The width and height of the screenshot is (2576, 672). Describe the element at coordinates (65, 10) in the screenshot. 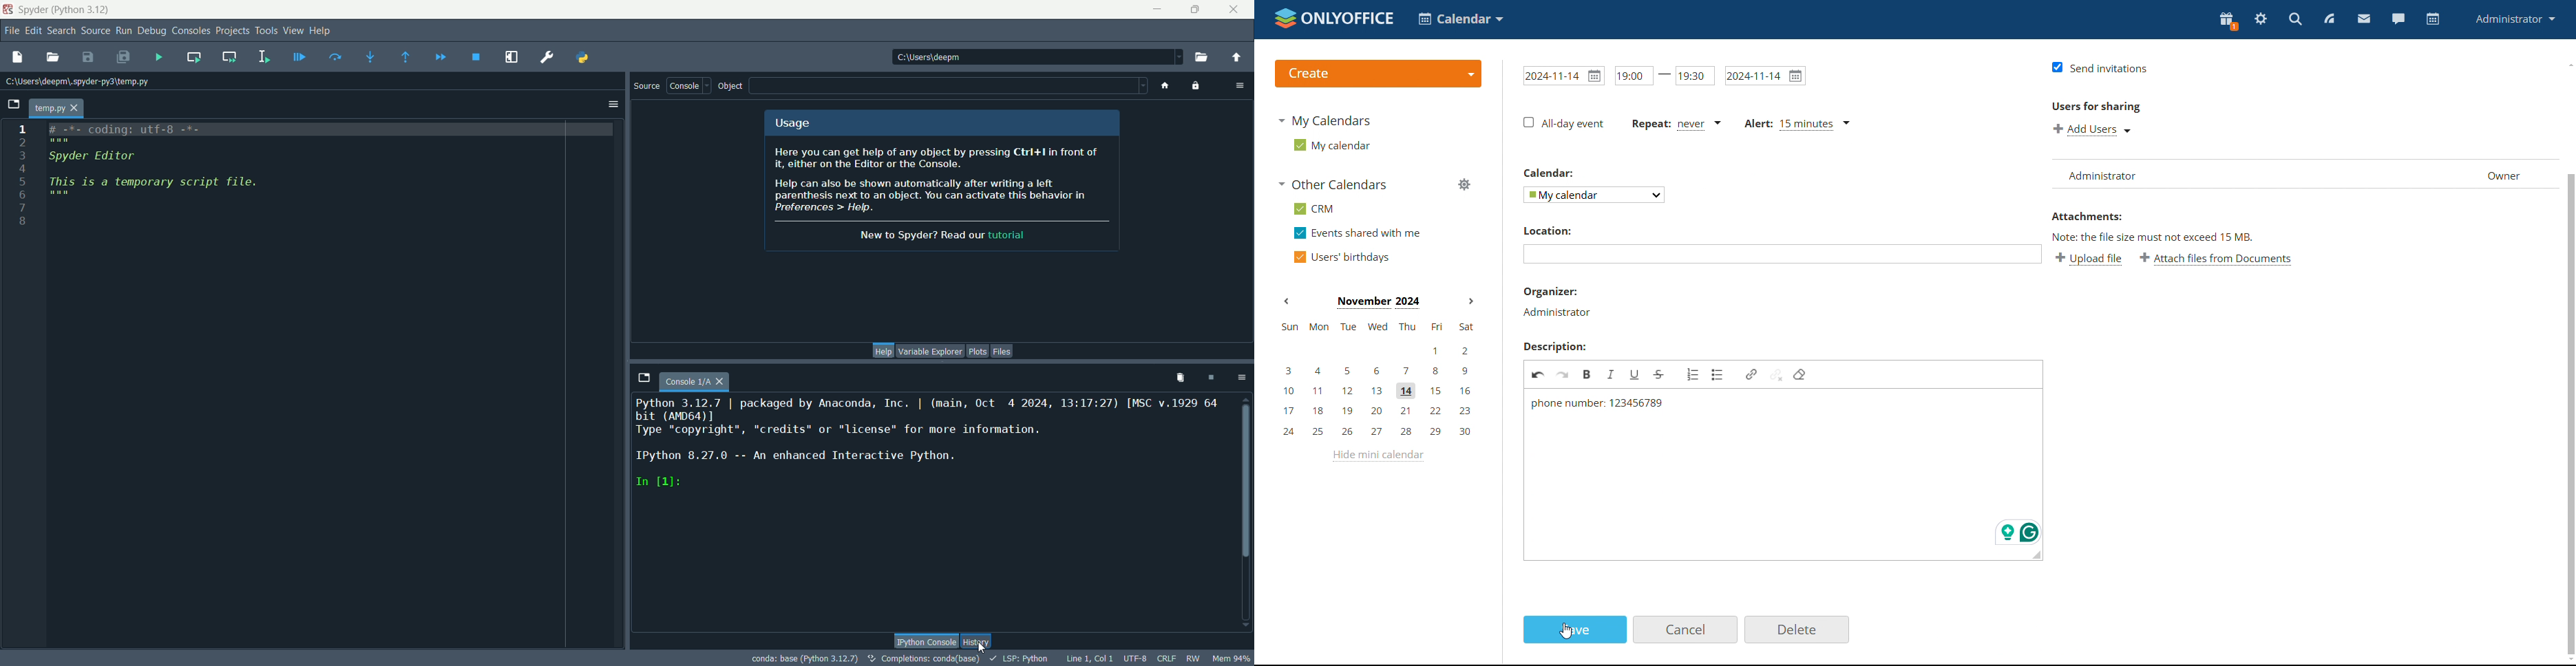

I see `spyder` at that location.